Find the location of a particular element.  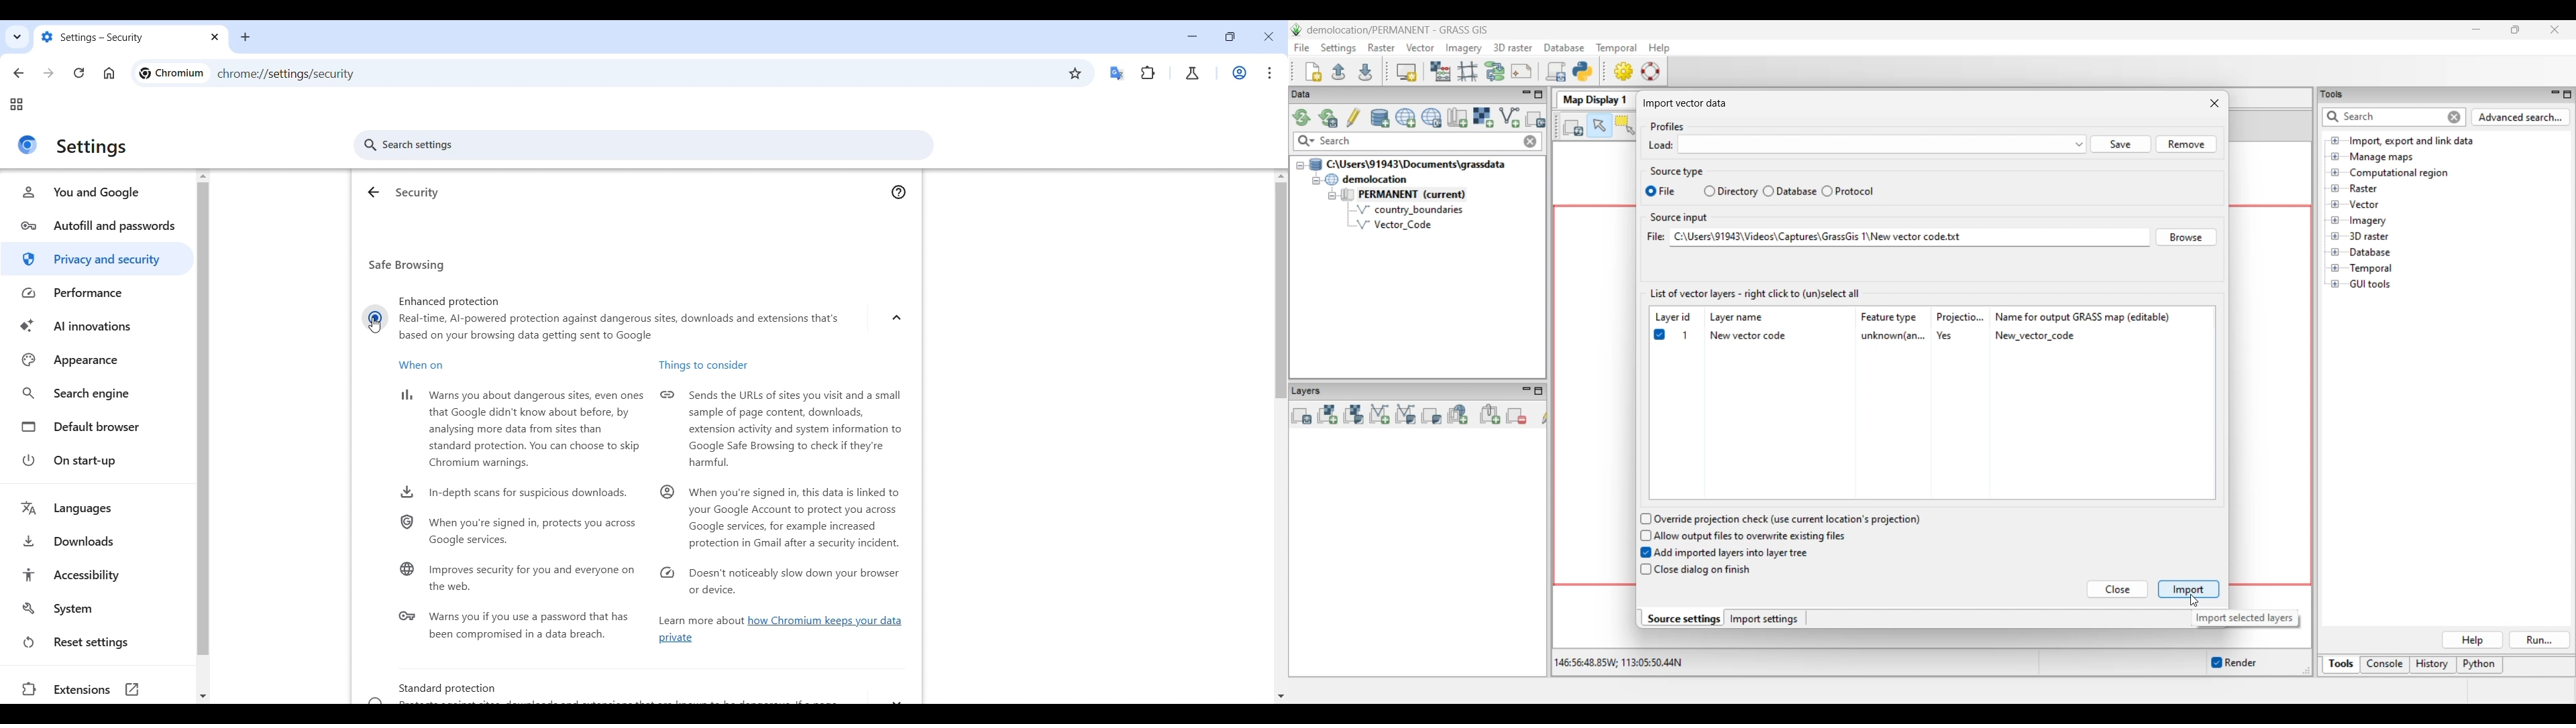

Click to collapse is located at coordinates (896, 318).